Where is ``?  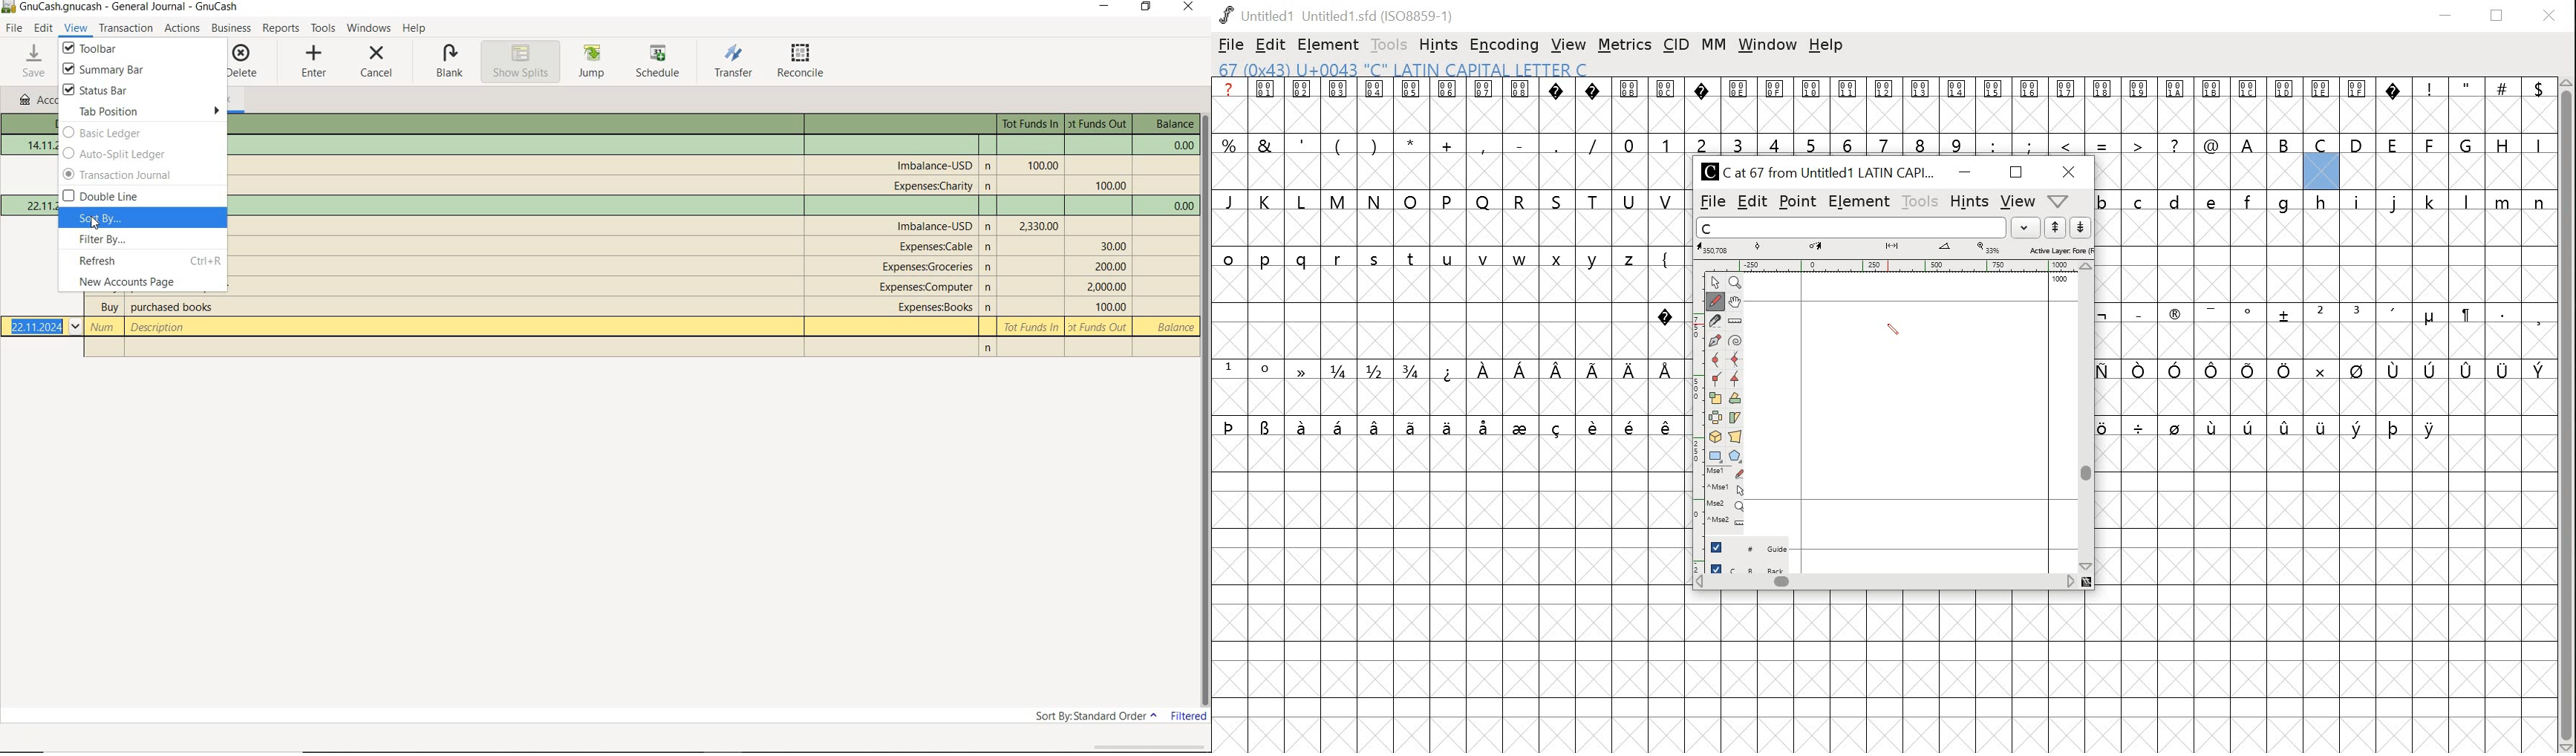  is located at coordinates (990, 228).